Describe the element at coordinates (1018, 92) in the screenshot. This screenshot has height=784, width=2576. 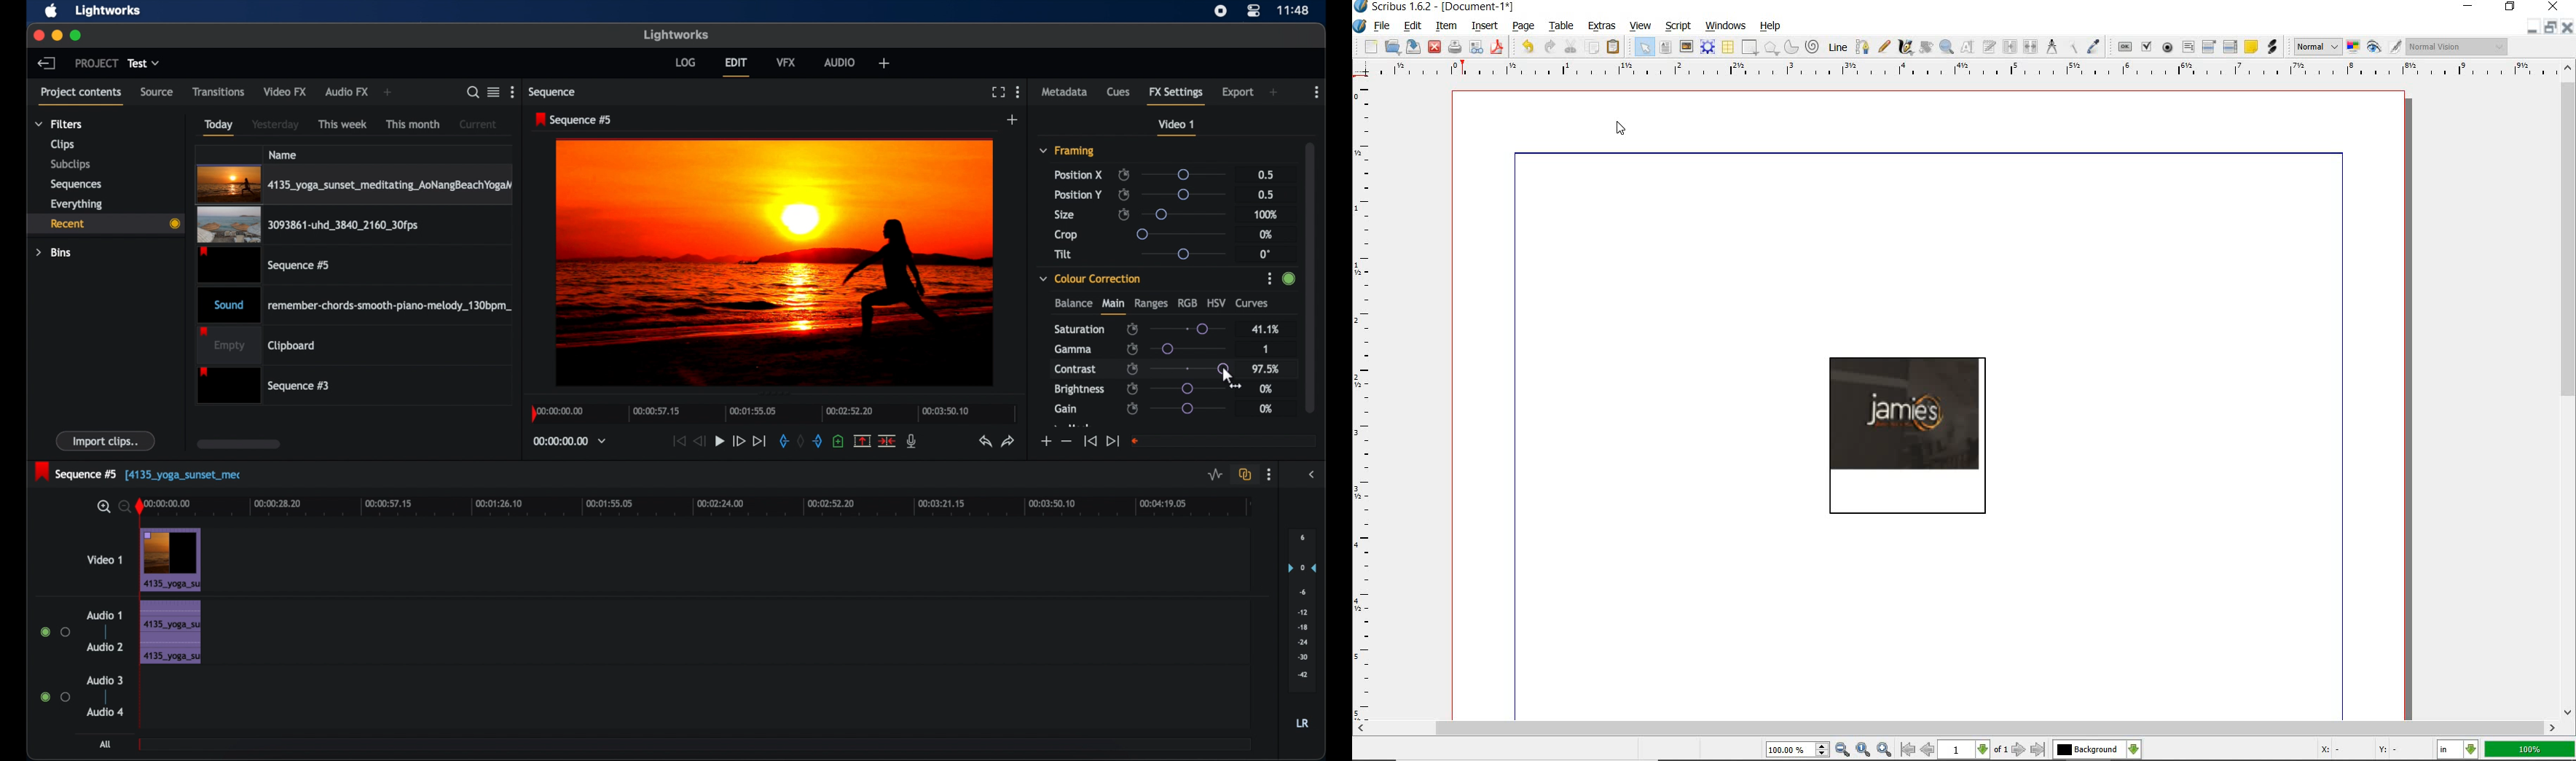
I see `more options` at that location.